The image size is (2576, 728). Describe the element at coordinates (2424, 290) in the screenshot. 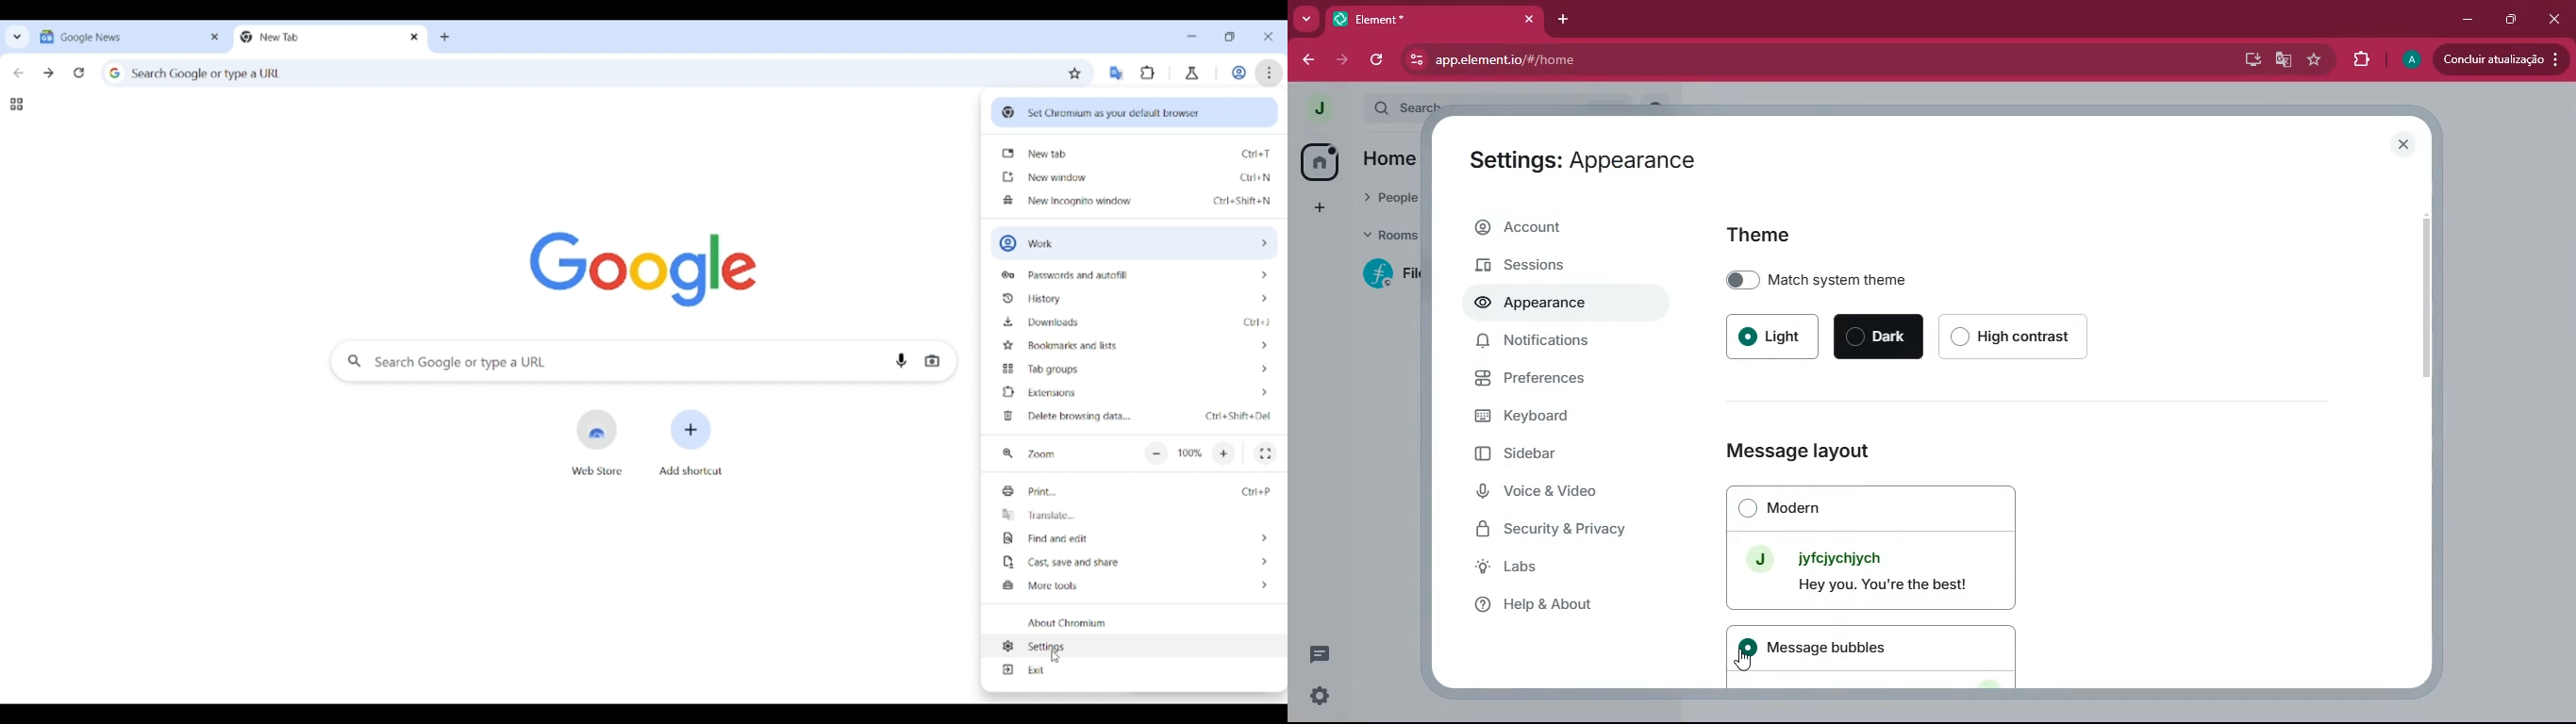

I see `scroll bar` at that location.